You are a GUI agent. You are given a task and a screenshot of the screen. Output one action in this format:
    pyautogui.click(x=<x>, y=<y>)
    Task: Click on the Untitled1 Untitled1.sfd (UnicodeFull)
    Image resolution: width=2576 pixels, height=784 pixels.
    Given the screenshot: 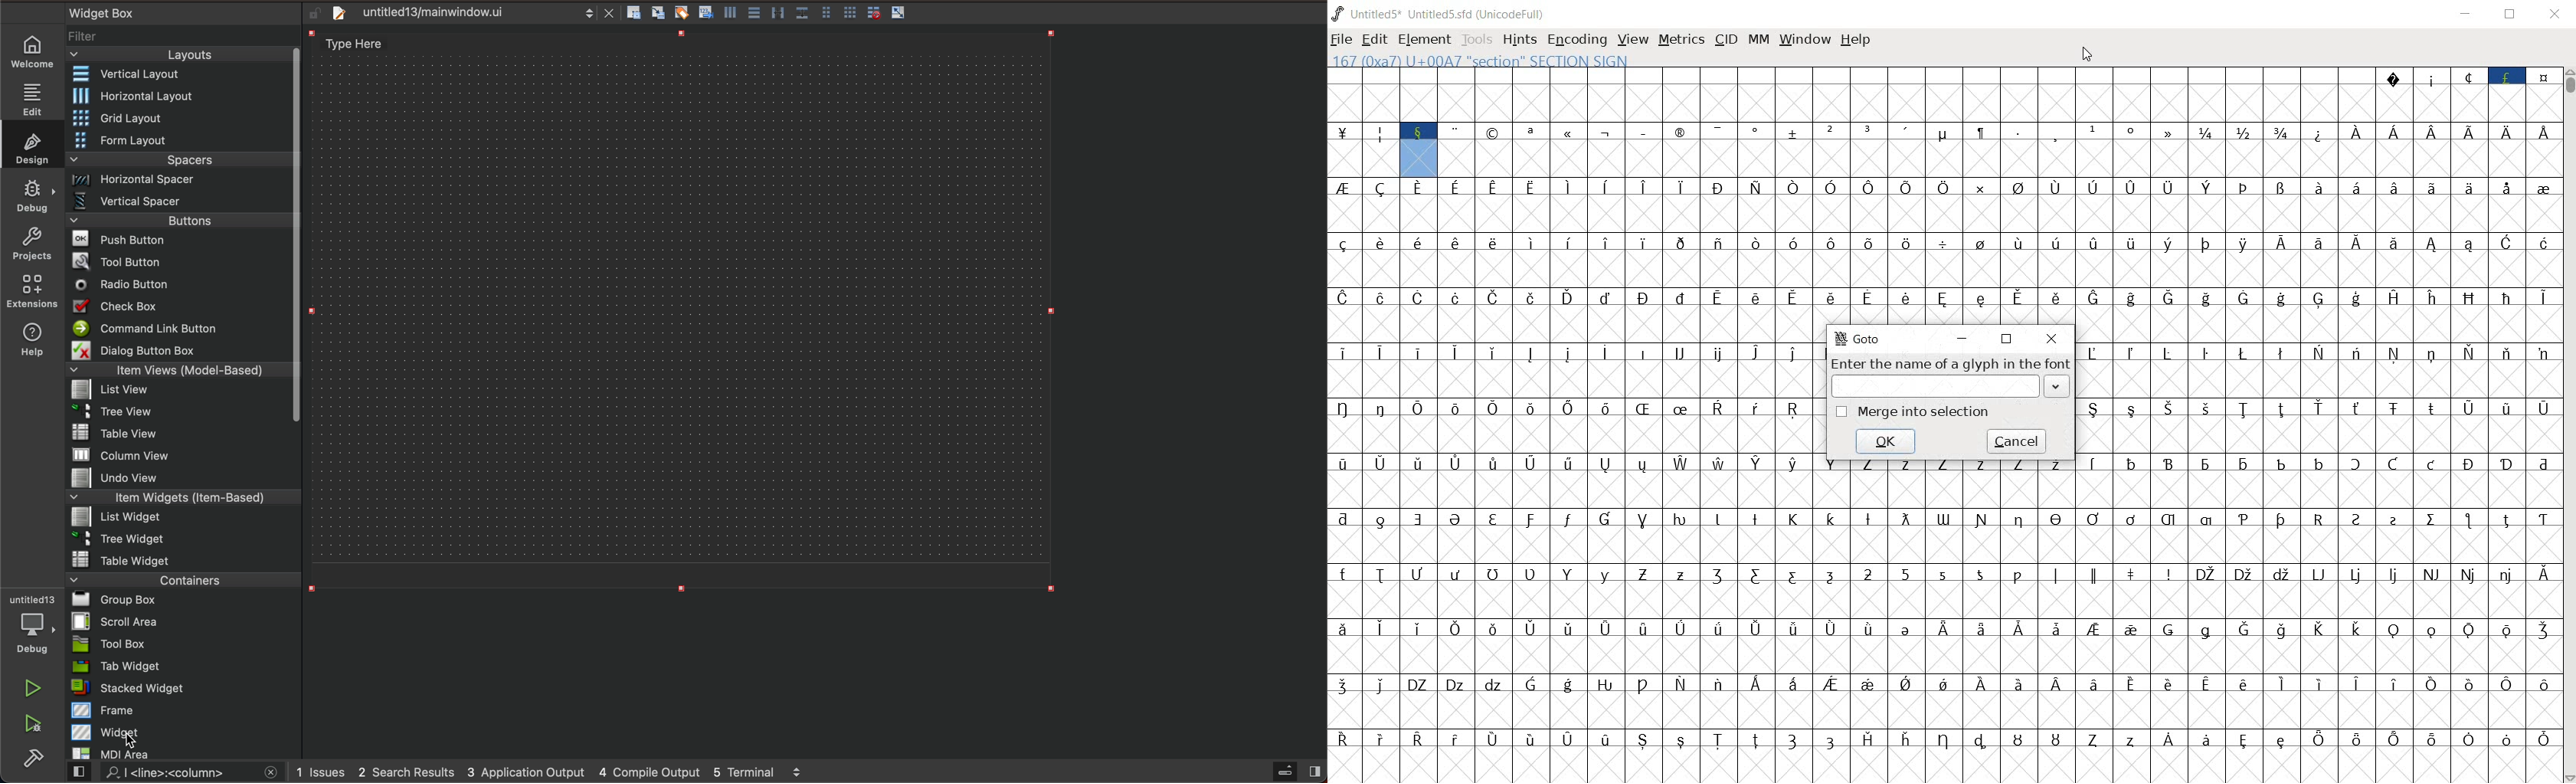 What is the action you would take?
    pyautogui.click(x=1442, y=14)
    